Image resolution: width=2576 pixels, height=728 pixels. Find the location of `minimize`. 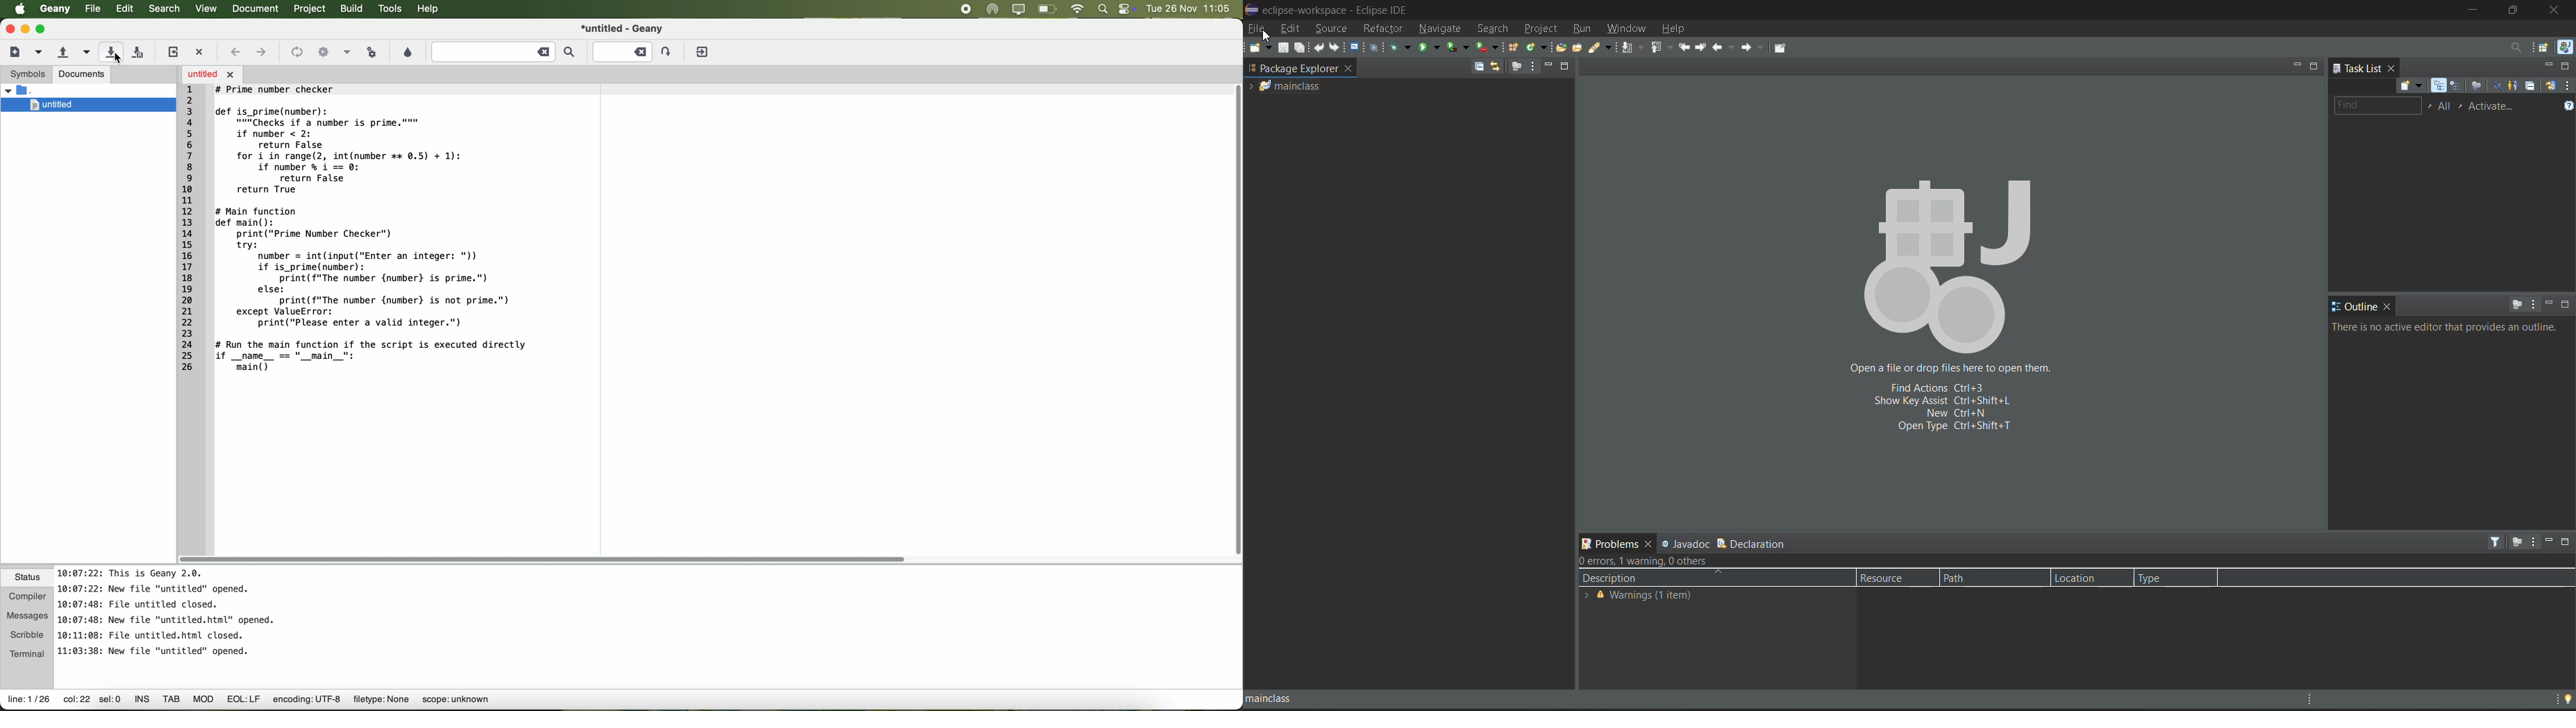

minimize is located at coordinates (2548, 66).